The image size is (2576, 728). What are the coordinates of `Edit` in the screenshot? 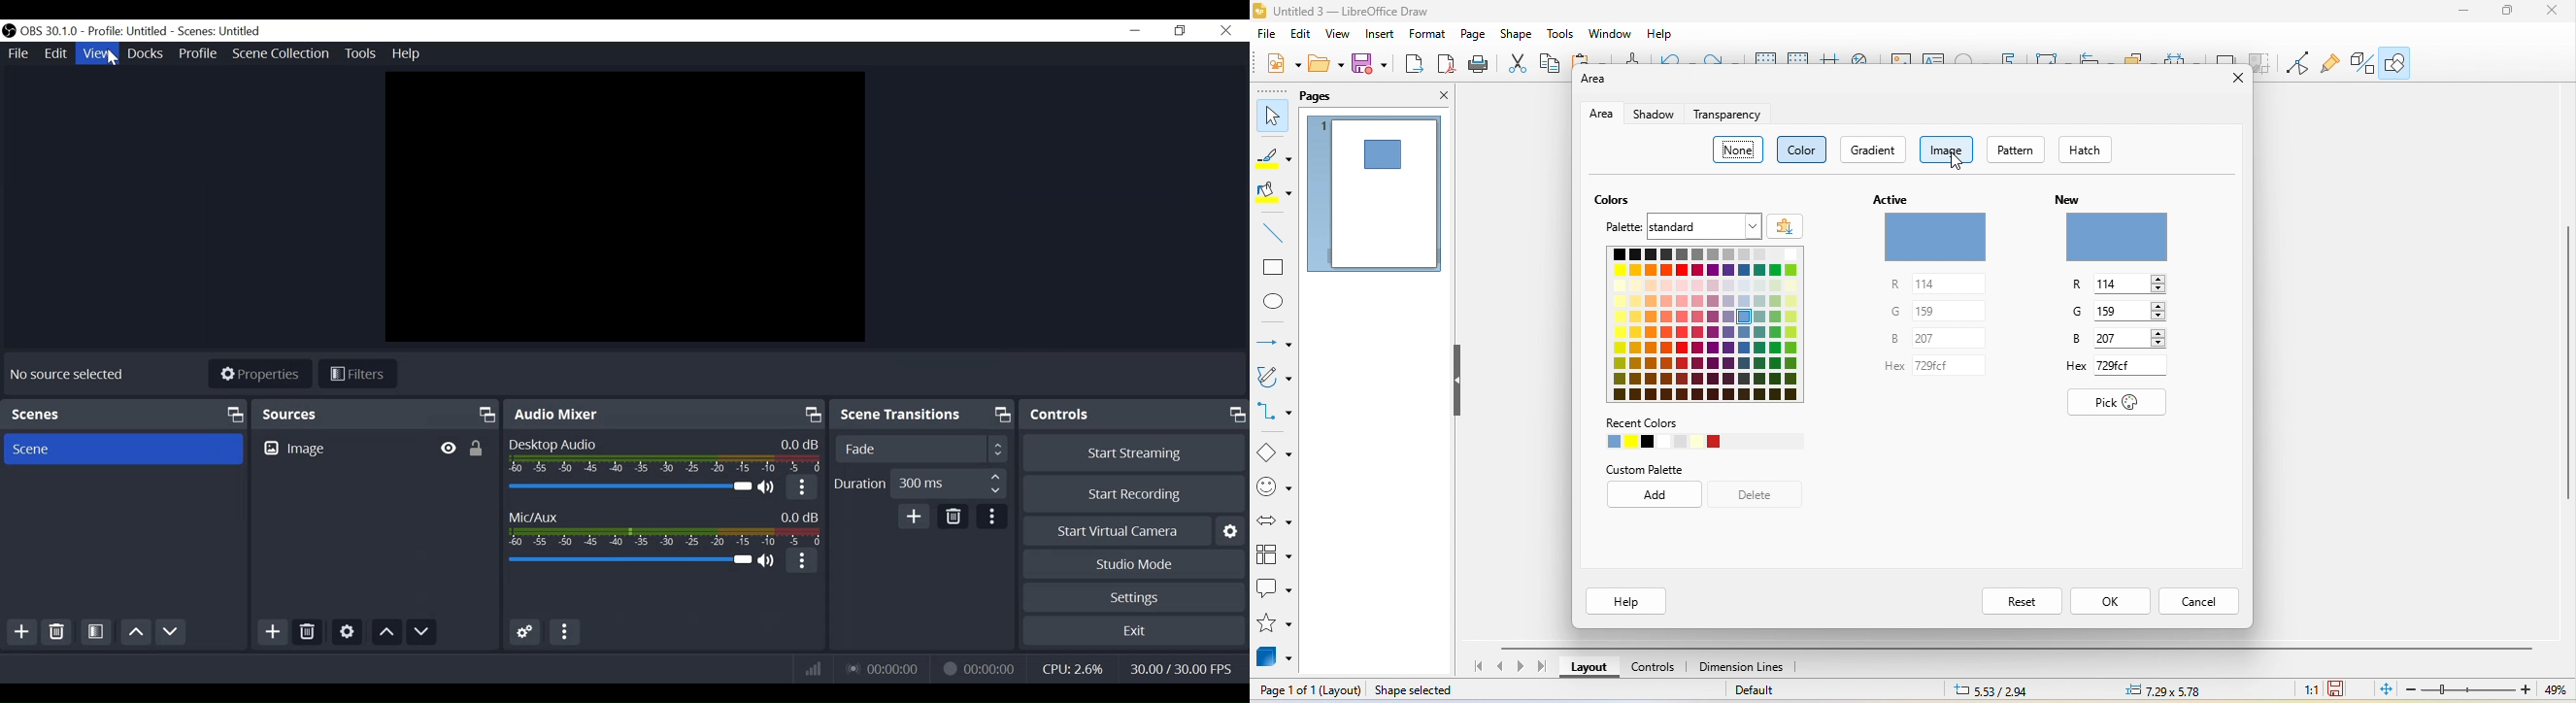 It's located at (57, 54).